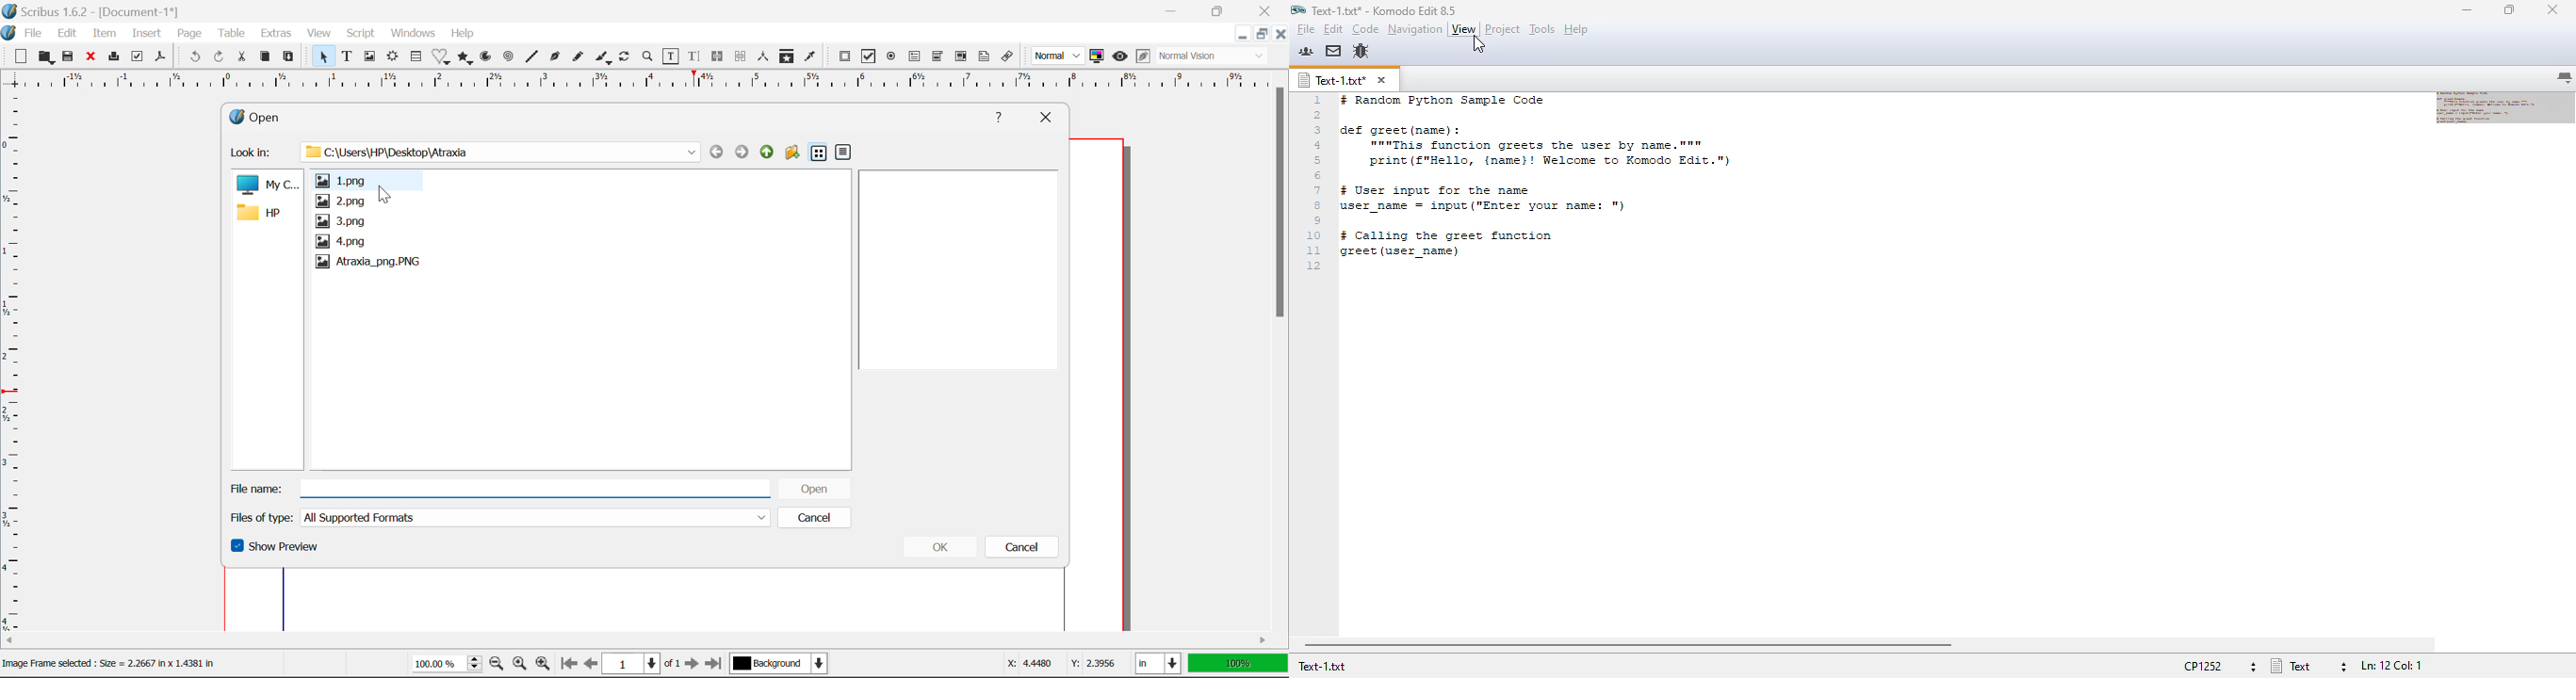  What do you see at coordinates (1269, 11) in the screenshot?
I see `Close` at bounding box center [1269, 11].